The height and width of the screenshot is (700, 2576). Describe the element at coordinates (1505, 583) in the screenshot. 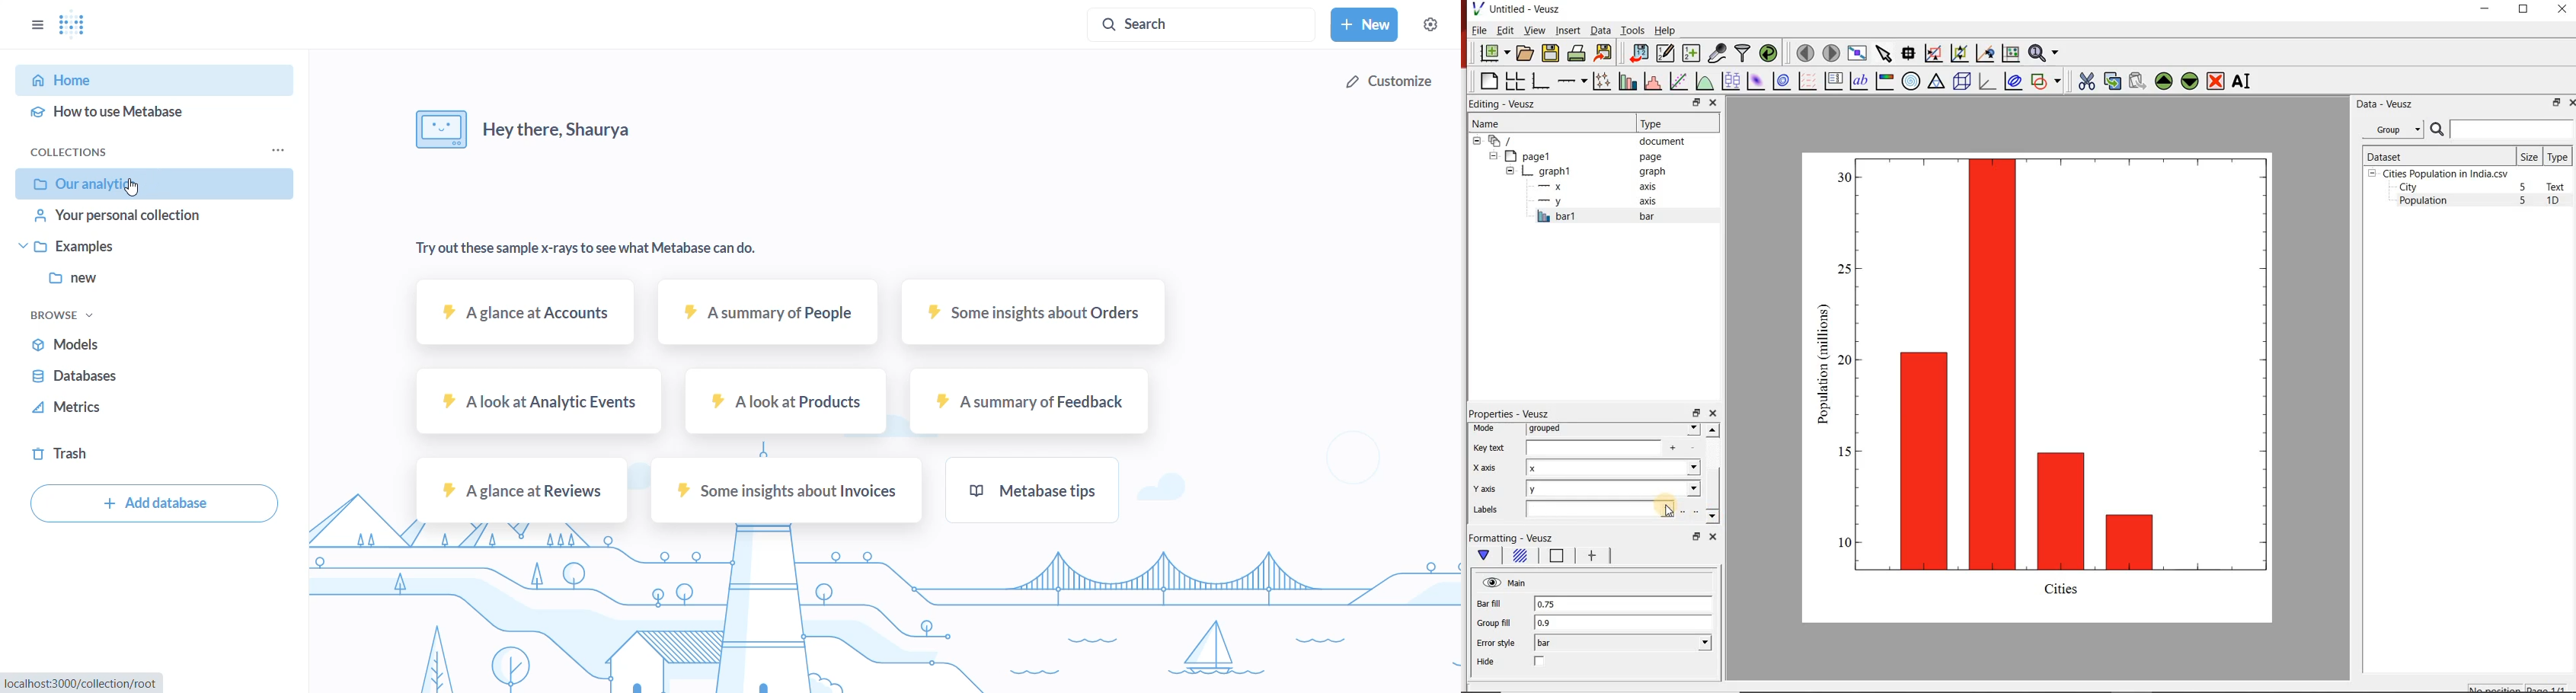

I see `Main` at that location.